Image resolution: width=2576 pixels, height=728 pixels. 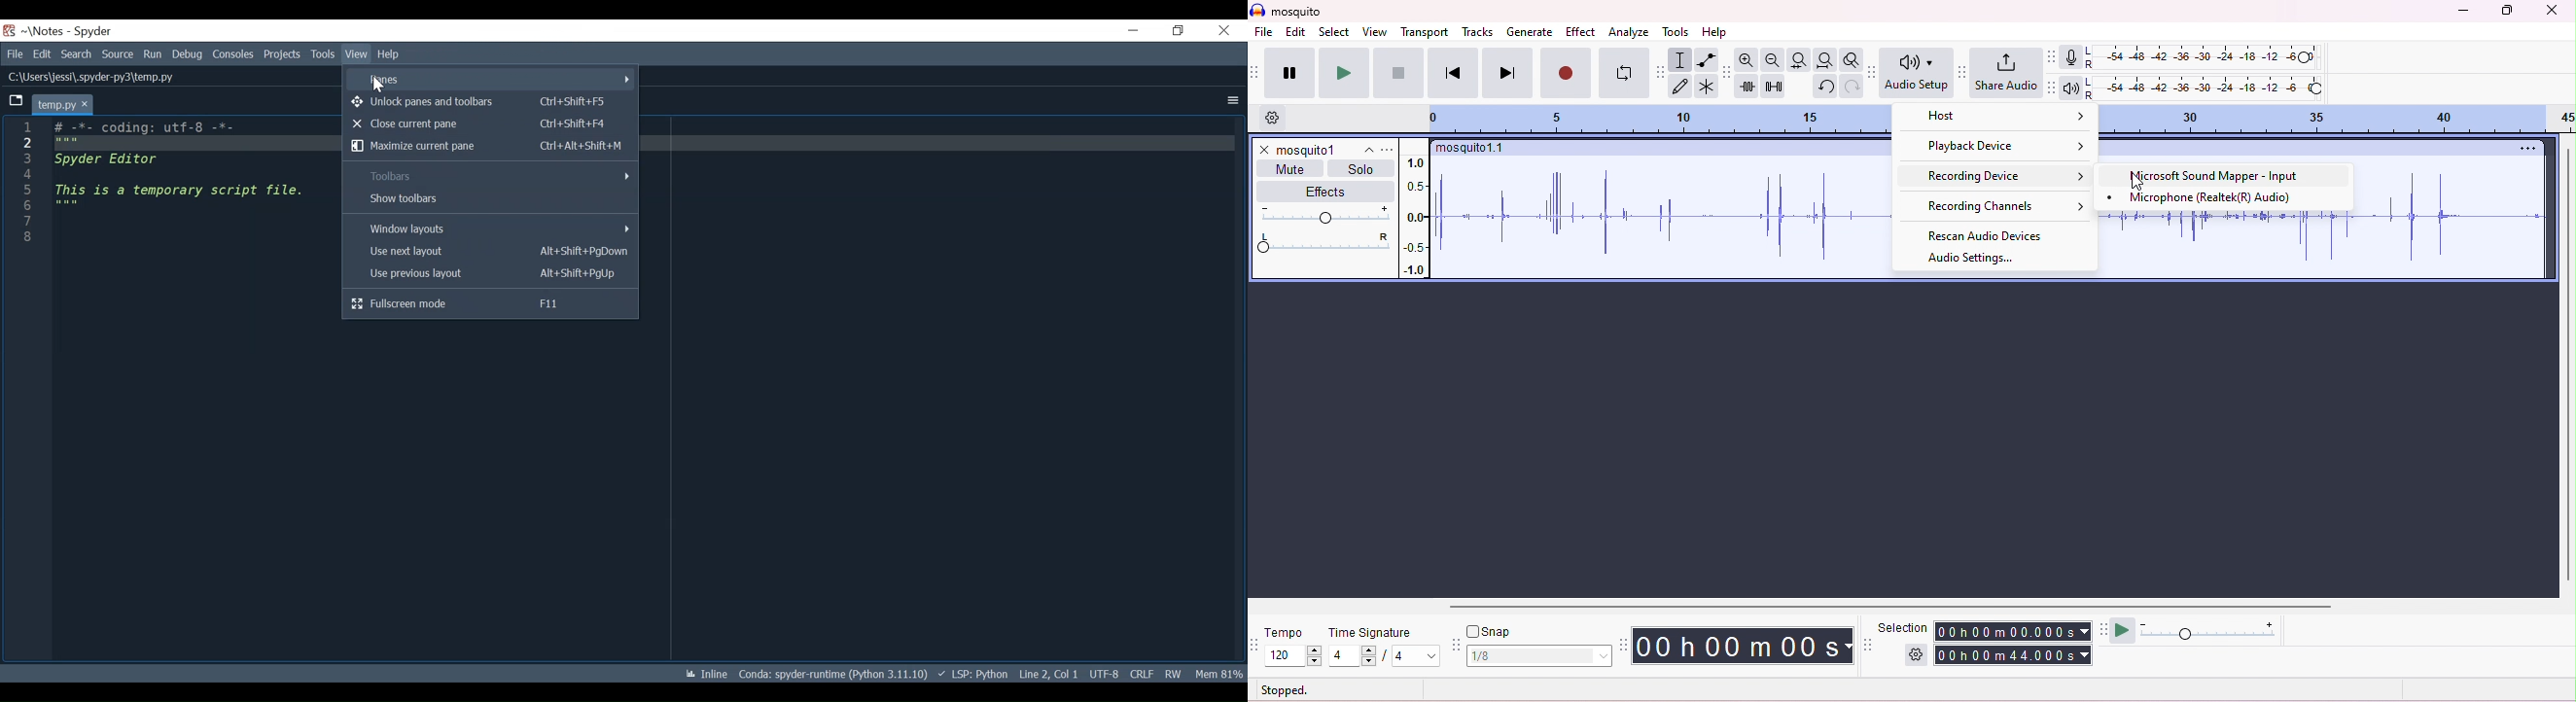 I want to click on file, so click(x=1264, y=33).